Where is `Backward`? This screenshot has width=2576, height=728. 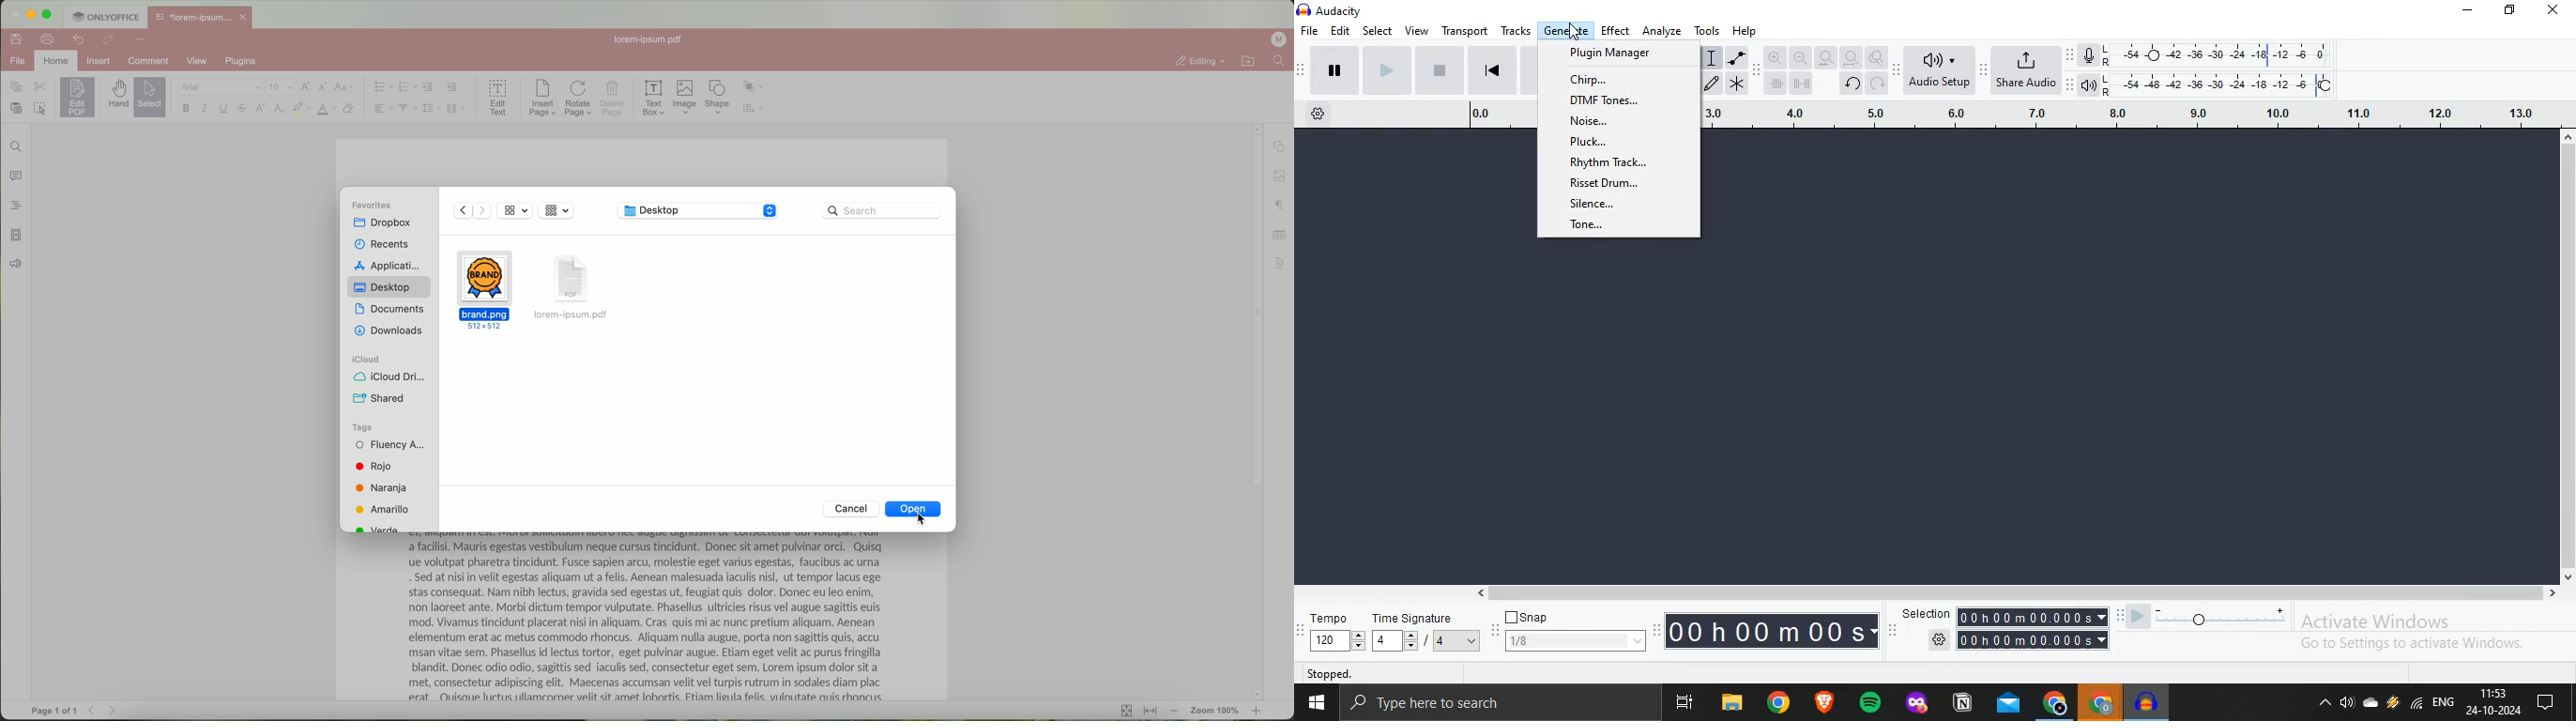 Backward is located at coordinates (461, 210).